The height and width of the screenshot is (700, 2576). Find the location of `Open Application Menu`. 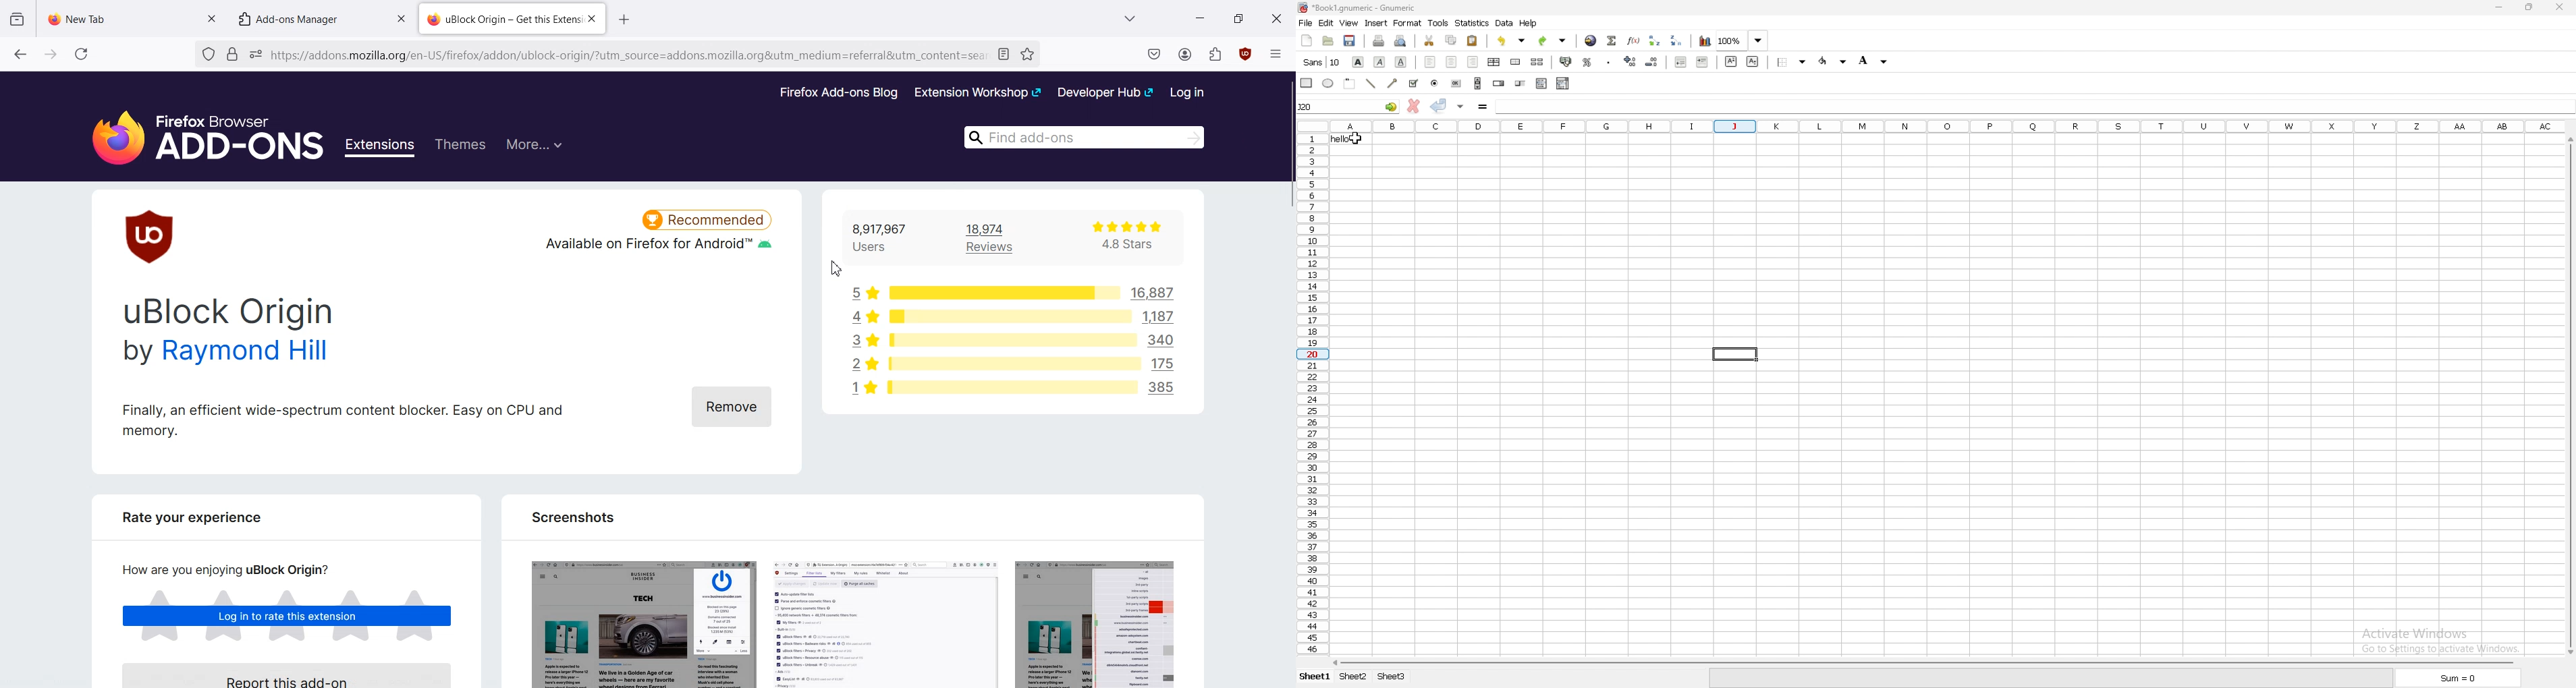

Open Application Menu is located at coordinates (1277, 51).